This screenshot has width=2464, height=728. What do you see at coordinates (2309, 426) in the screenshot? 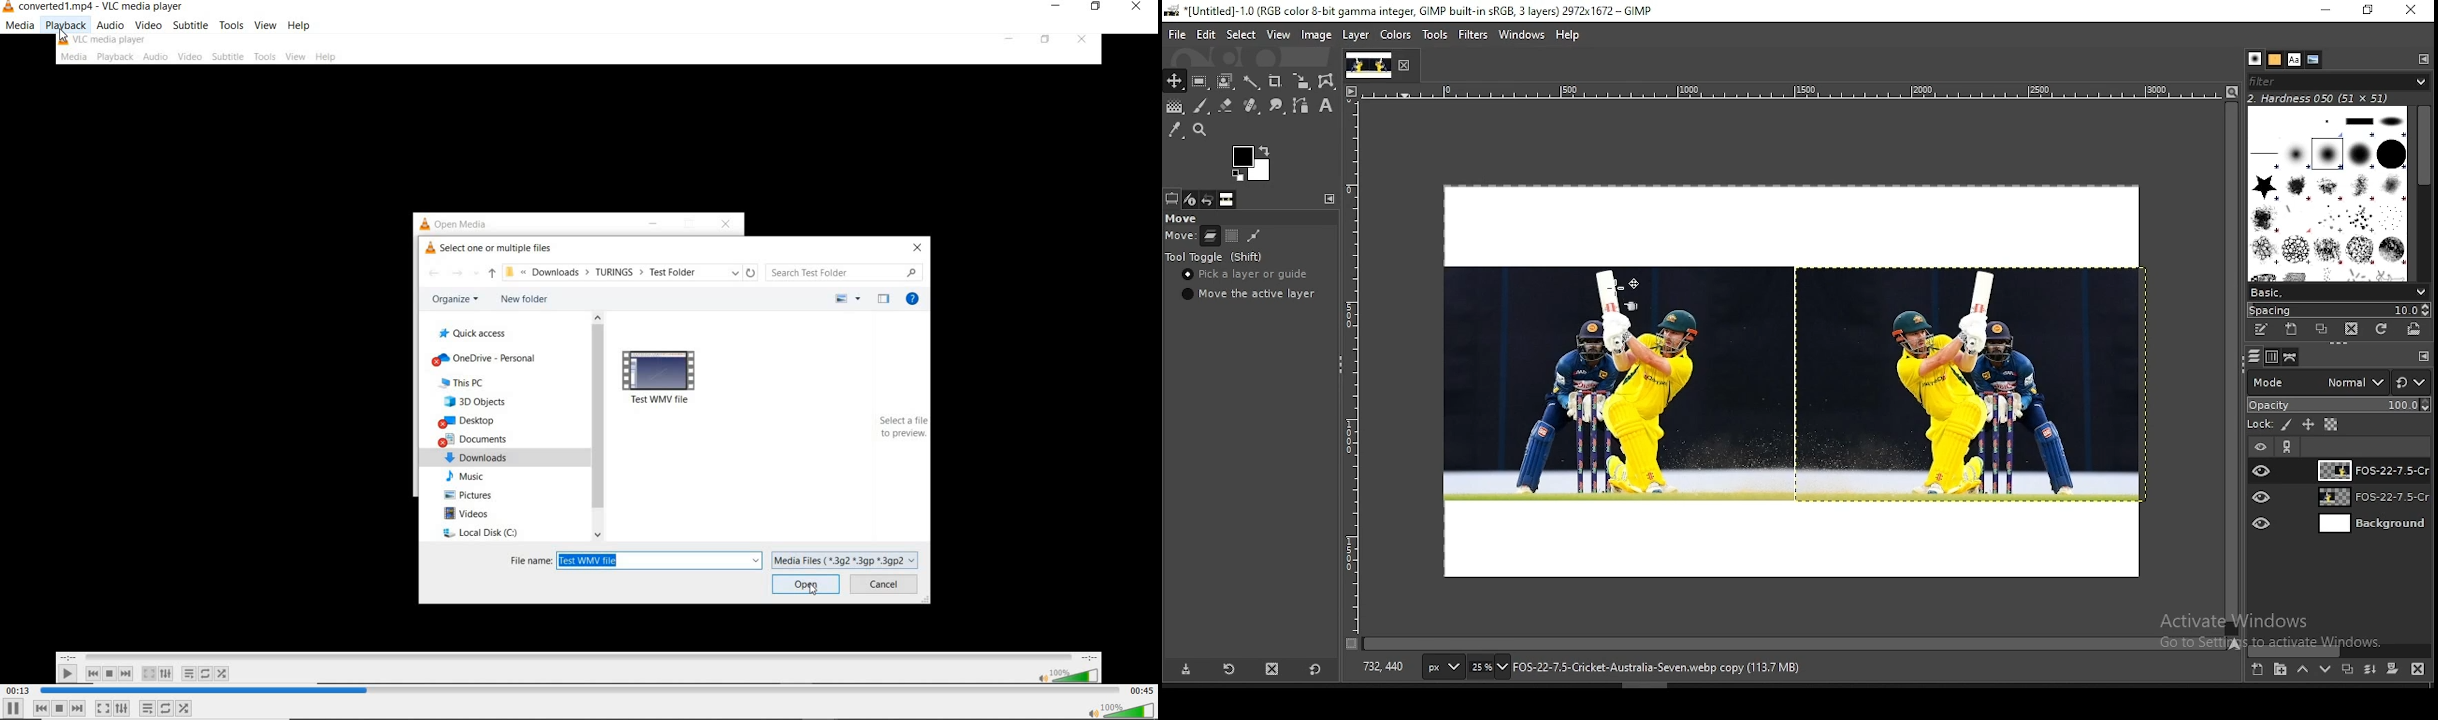
I see `lock size and position` at bounding box center [2309, 426].